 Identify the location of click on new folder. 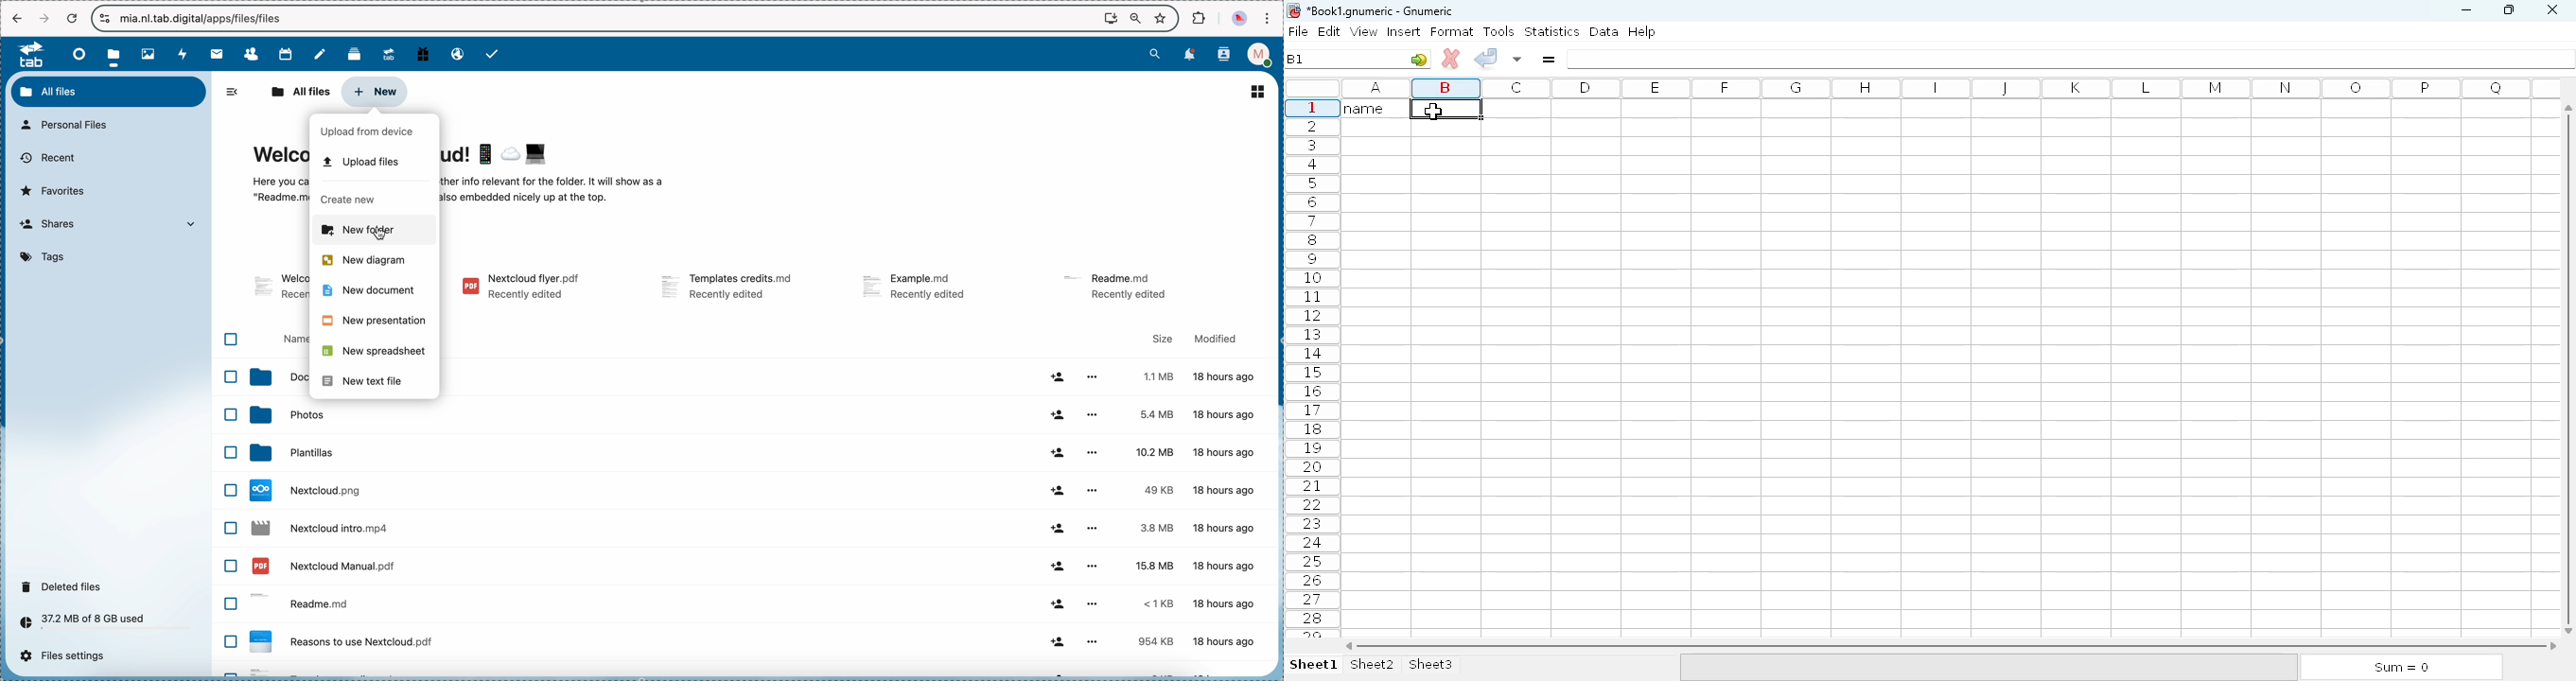
(375, 229).